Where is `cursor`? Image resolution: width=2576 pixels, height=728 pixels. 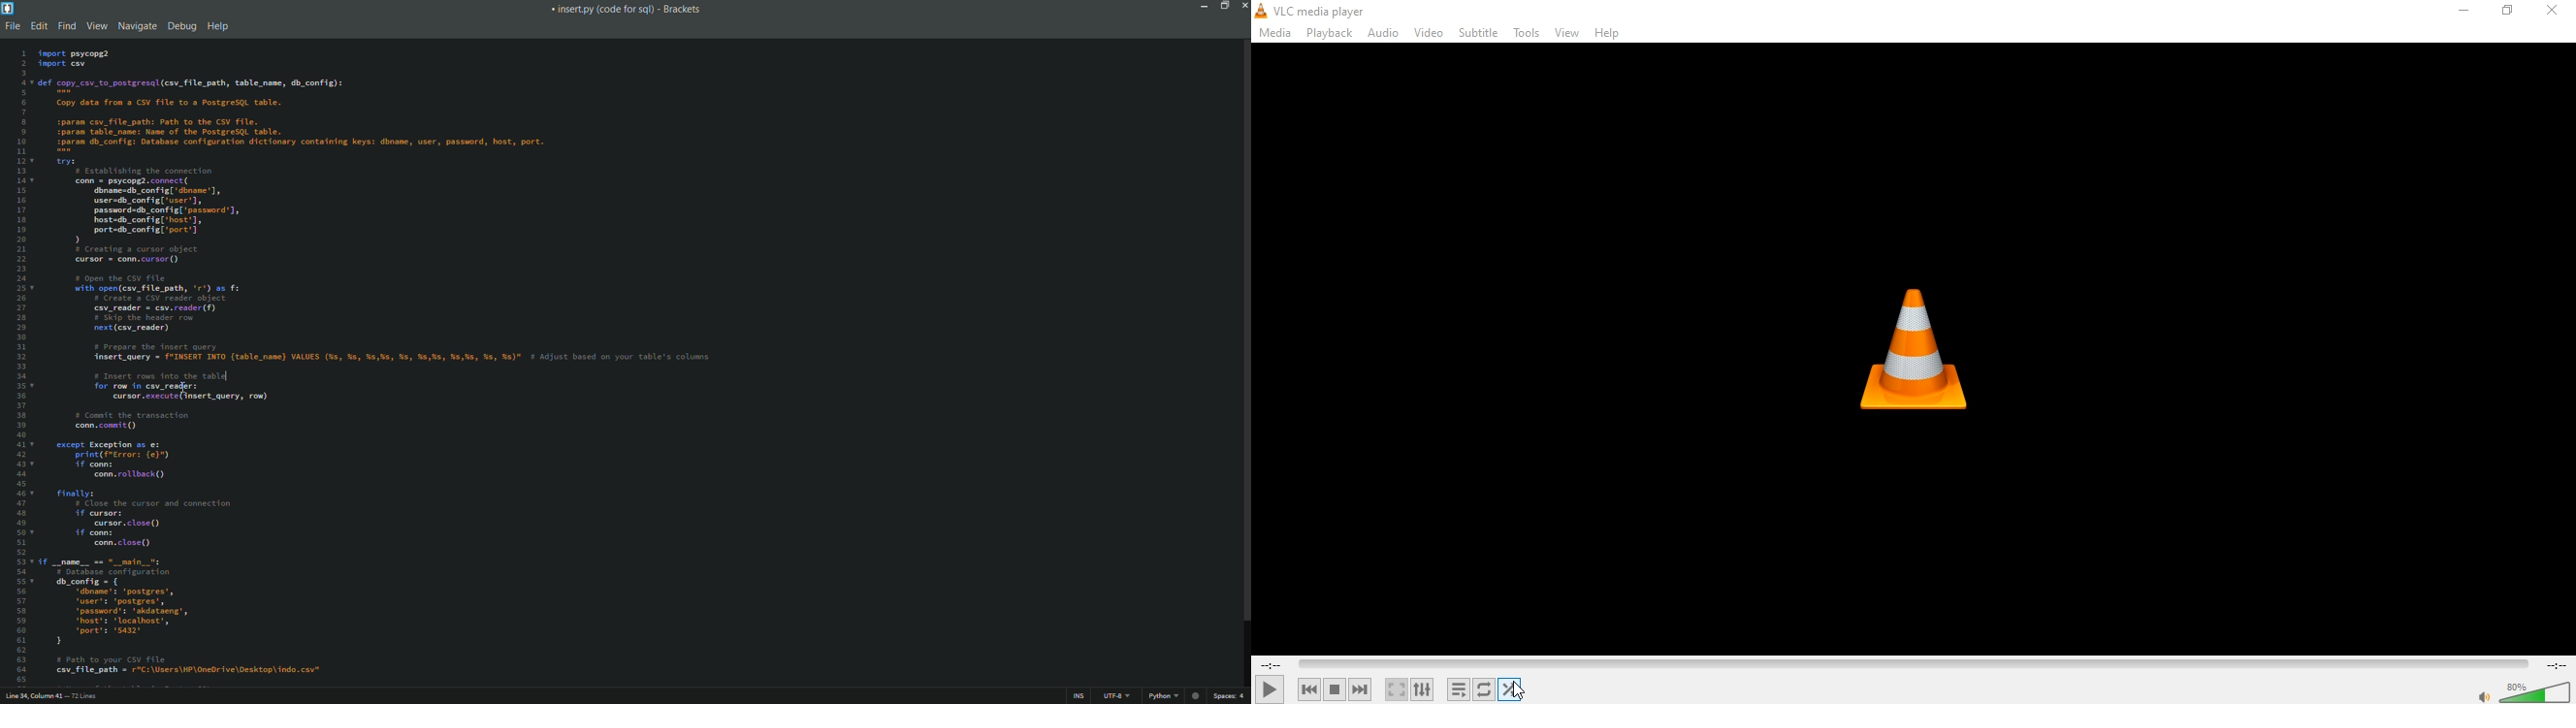 cursor is located at coordinates (183, 388).